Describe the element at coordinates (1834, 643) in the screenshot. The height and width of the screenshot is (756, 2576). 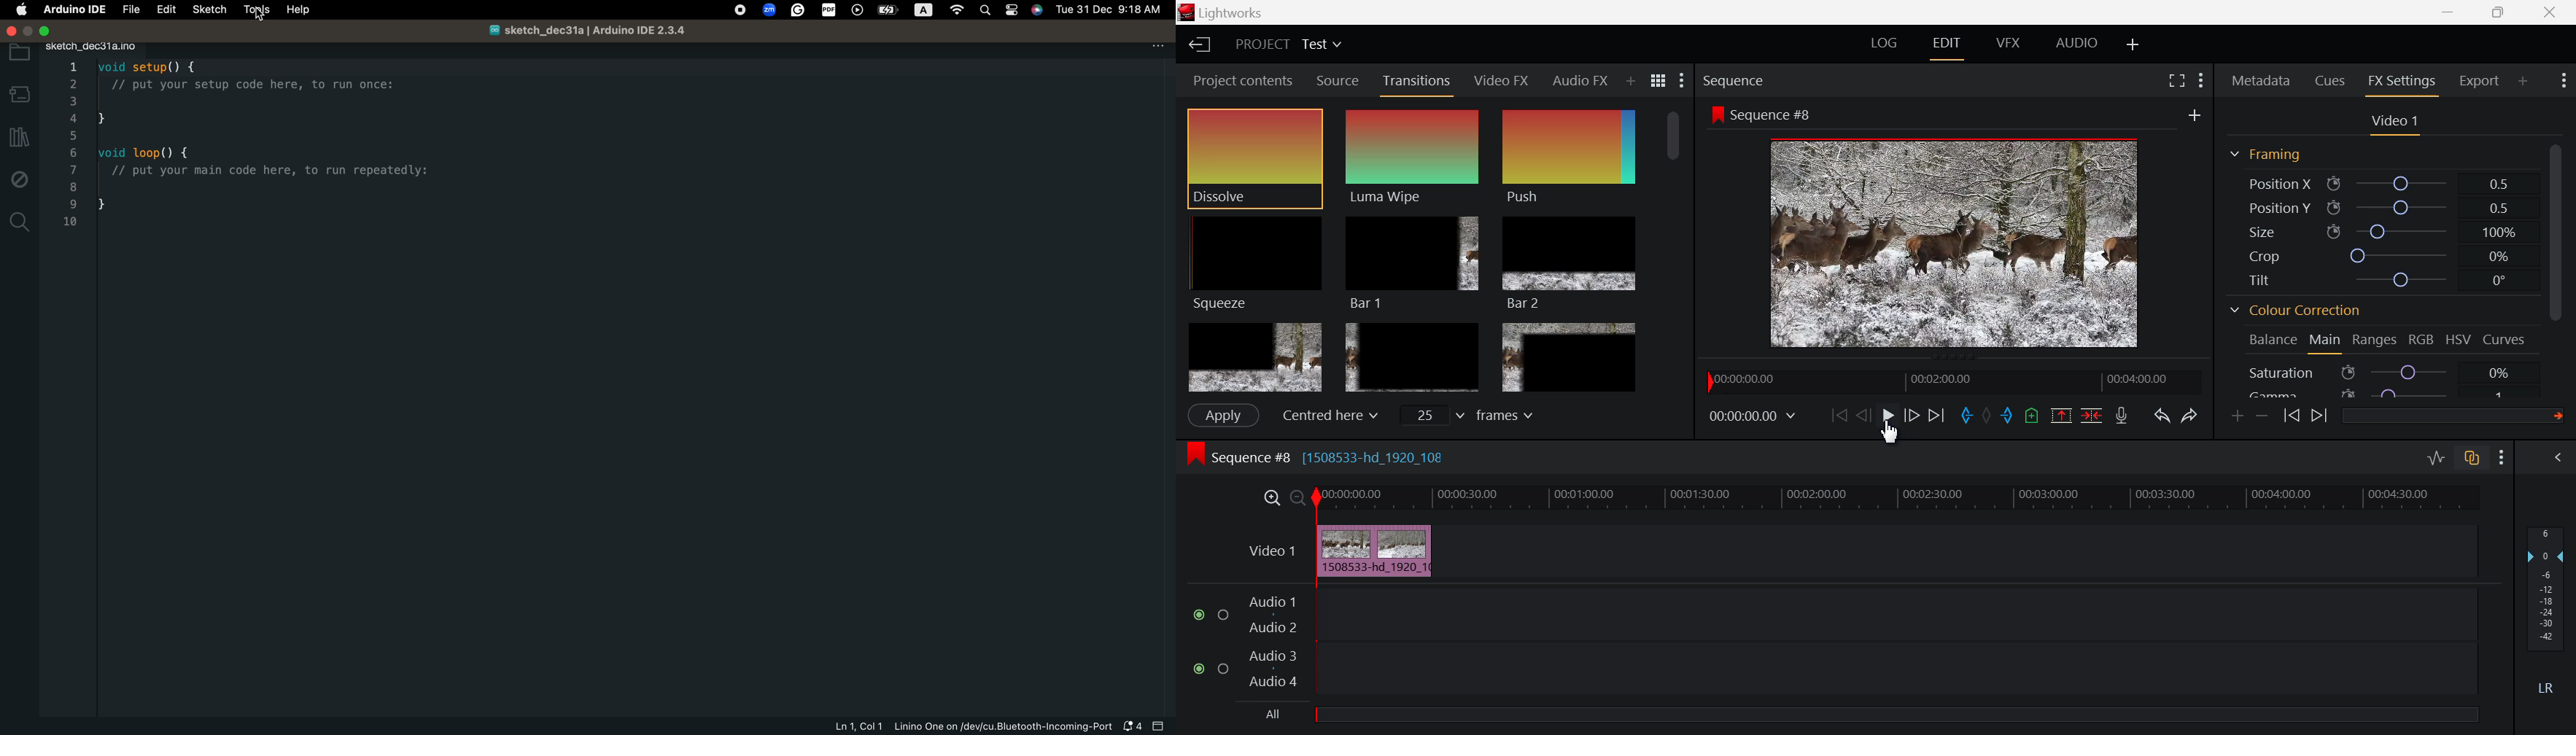
I see `Audio Layers Input` at that location.